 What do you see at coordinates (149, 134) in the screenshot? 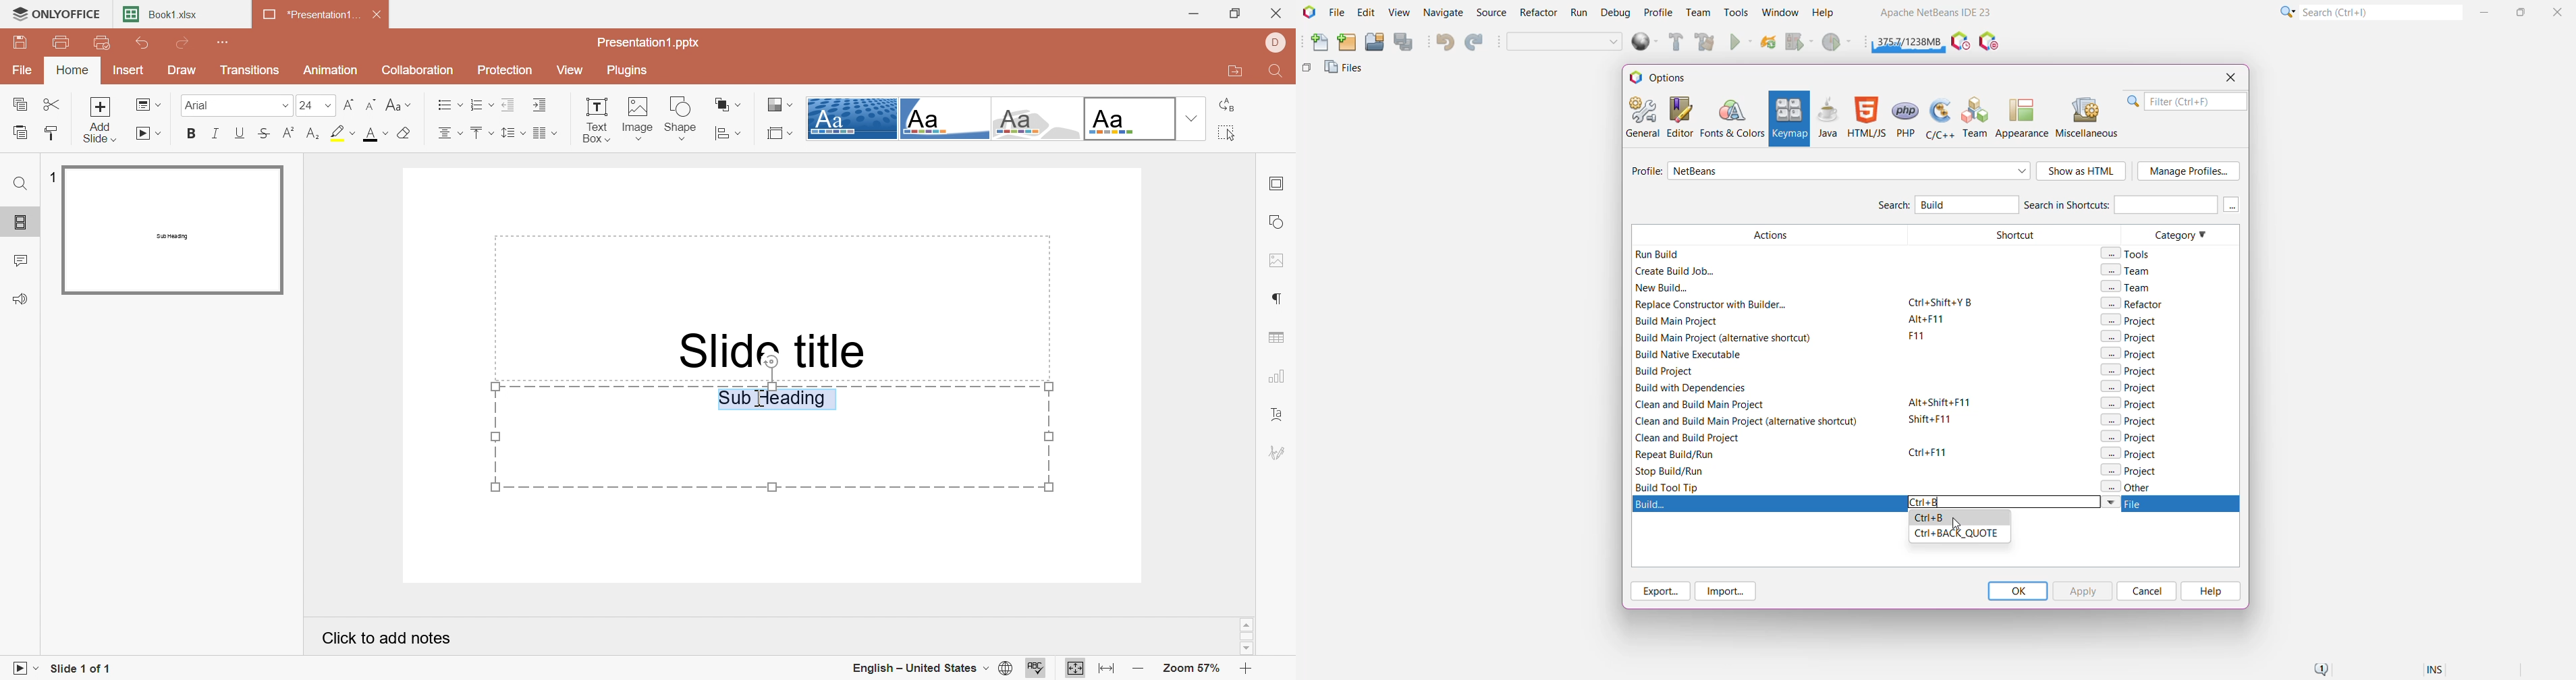
I see `Start slideshow` at bounding box center [149, 134].